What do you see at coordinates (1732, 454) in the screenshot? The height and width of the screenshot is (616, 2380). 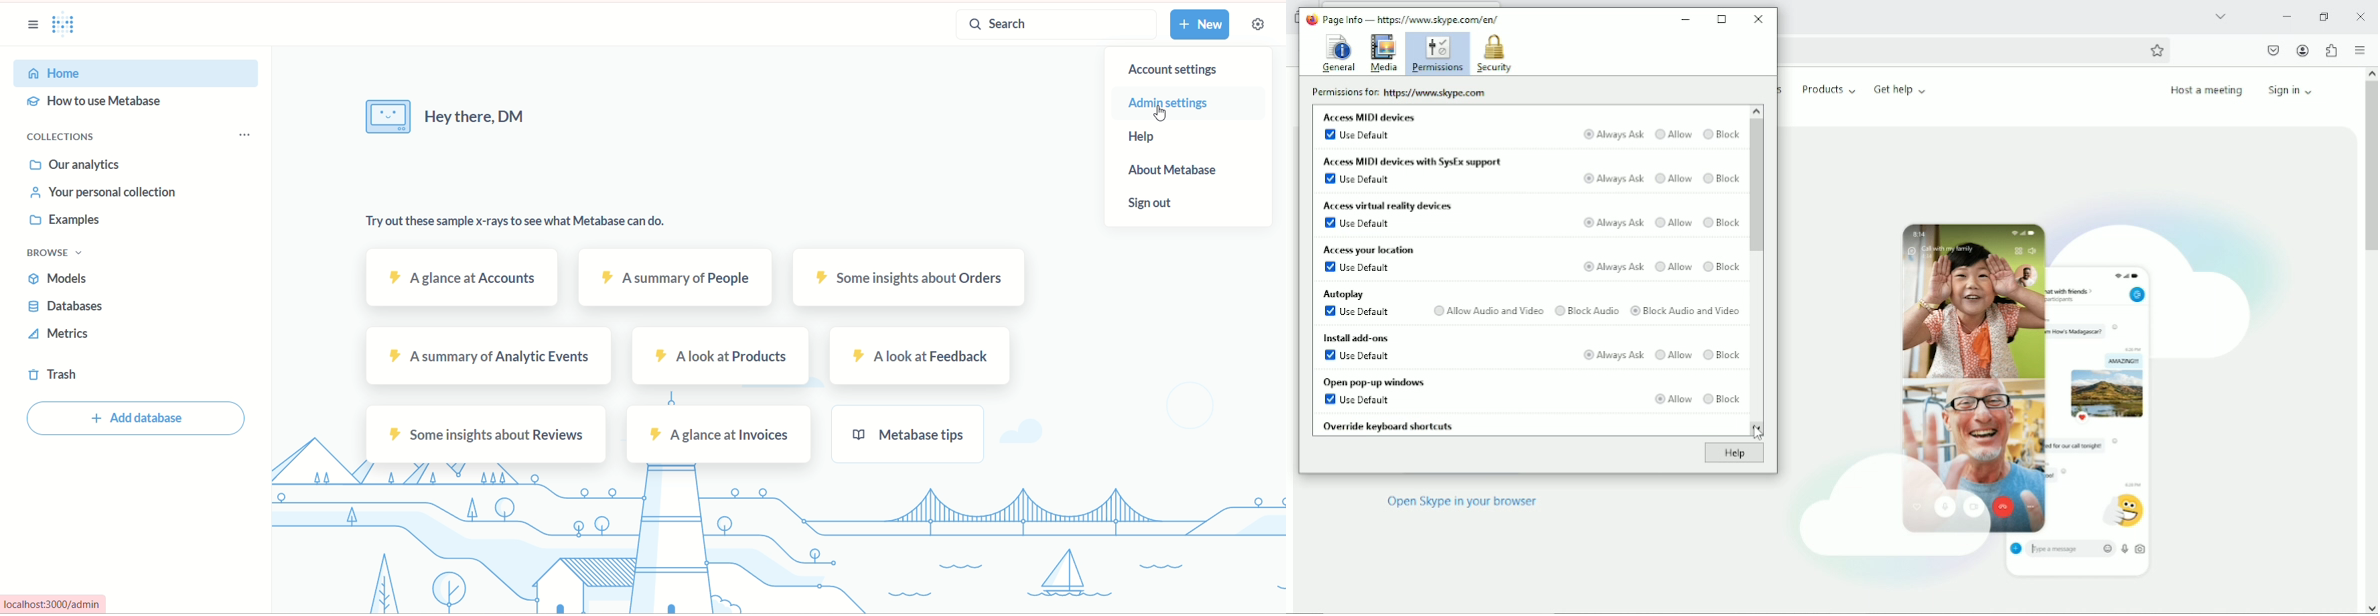 I see `Help` at bounding box center [1732, 454].